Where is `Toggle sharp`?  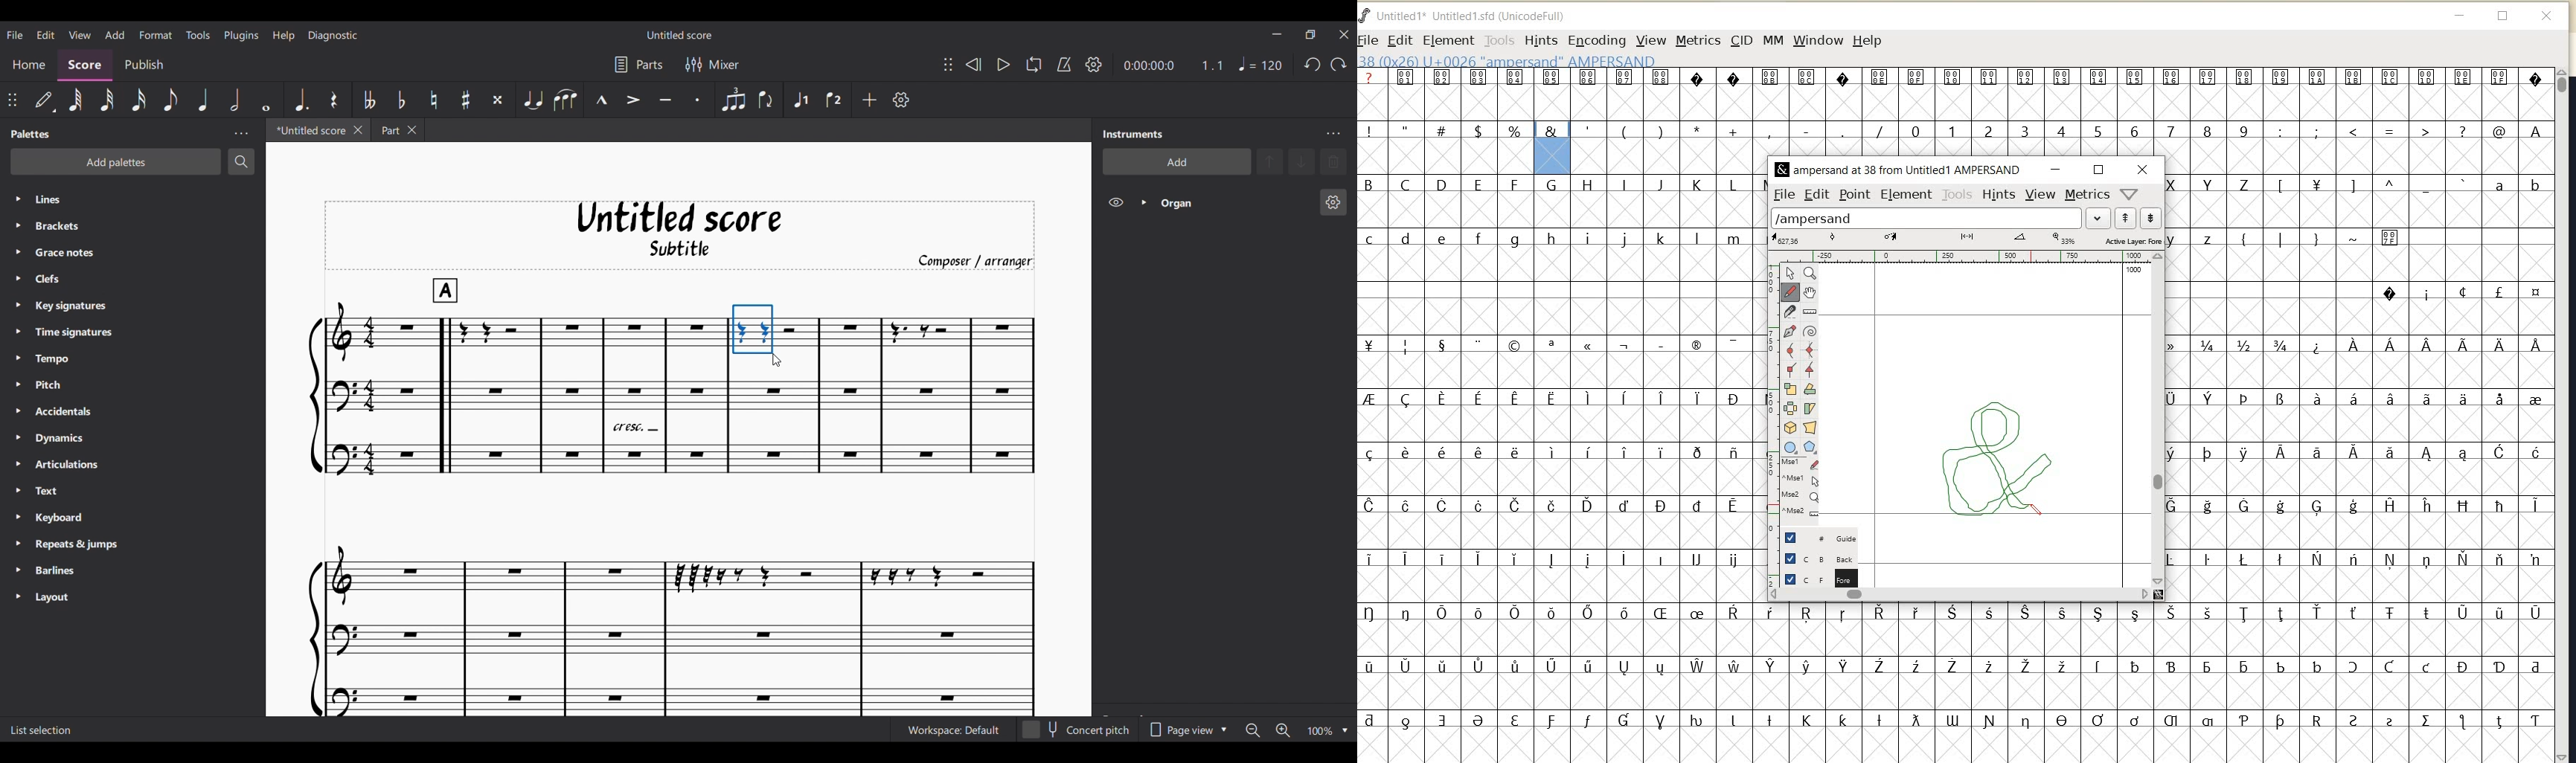
Toggle sharp is located at coordinates (466, 100).